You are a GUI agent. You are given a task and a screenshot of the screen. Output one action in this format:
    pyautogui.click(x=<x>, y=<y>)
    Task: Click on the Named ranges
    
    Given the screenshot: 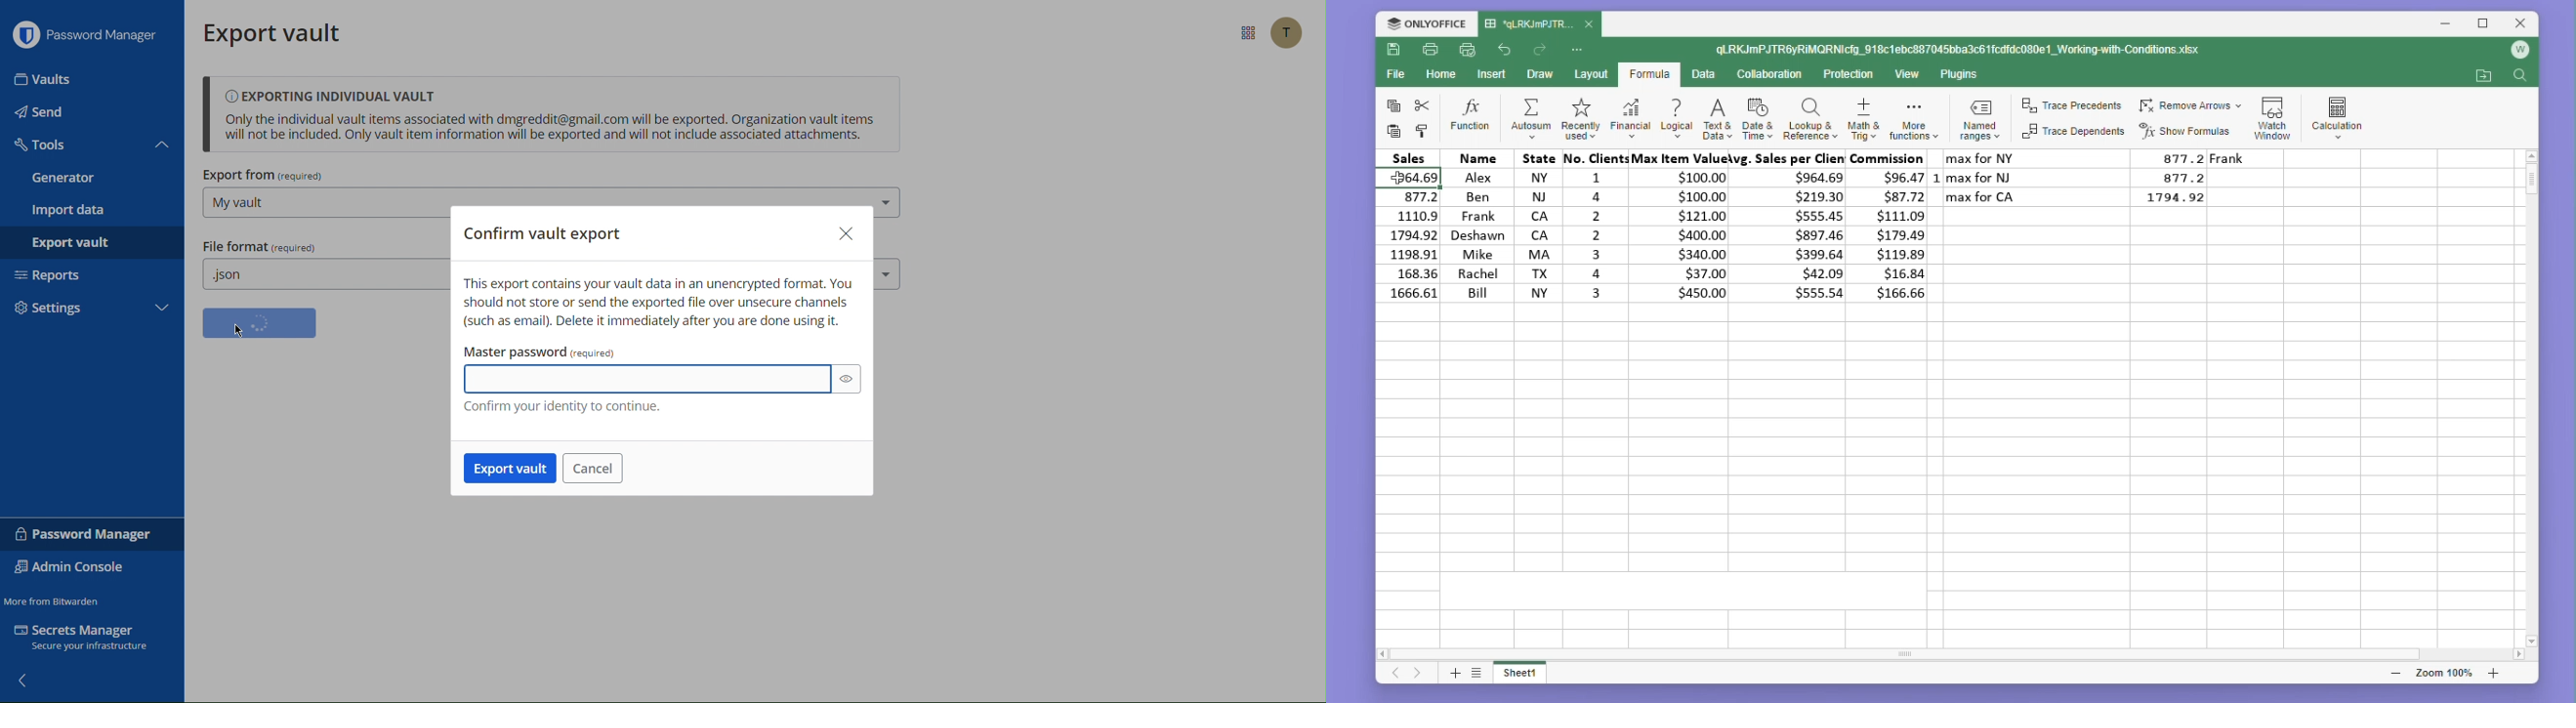 What is the action you would take?
    pyautogui.click(x=1983, y=118)
    